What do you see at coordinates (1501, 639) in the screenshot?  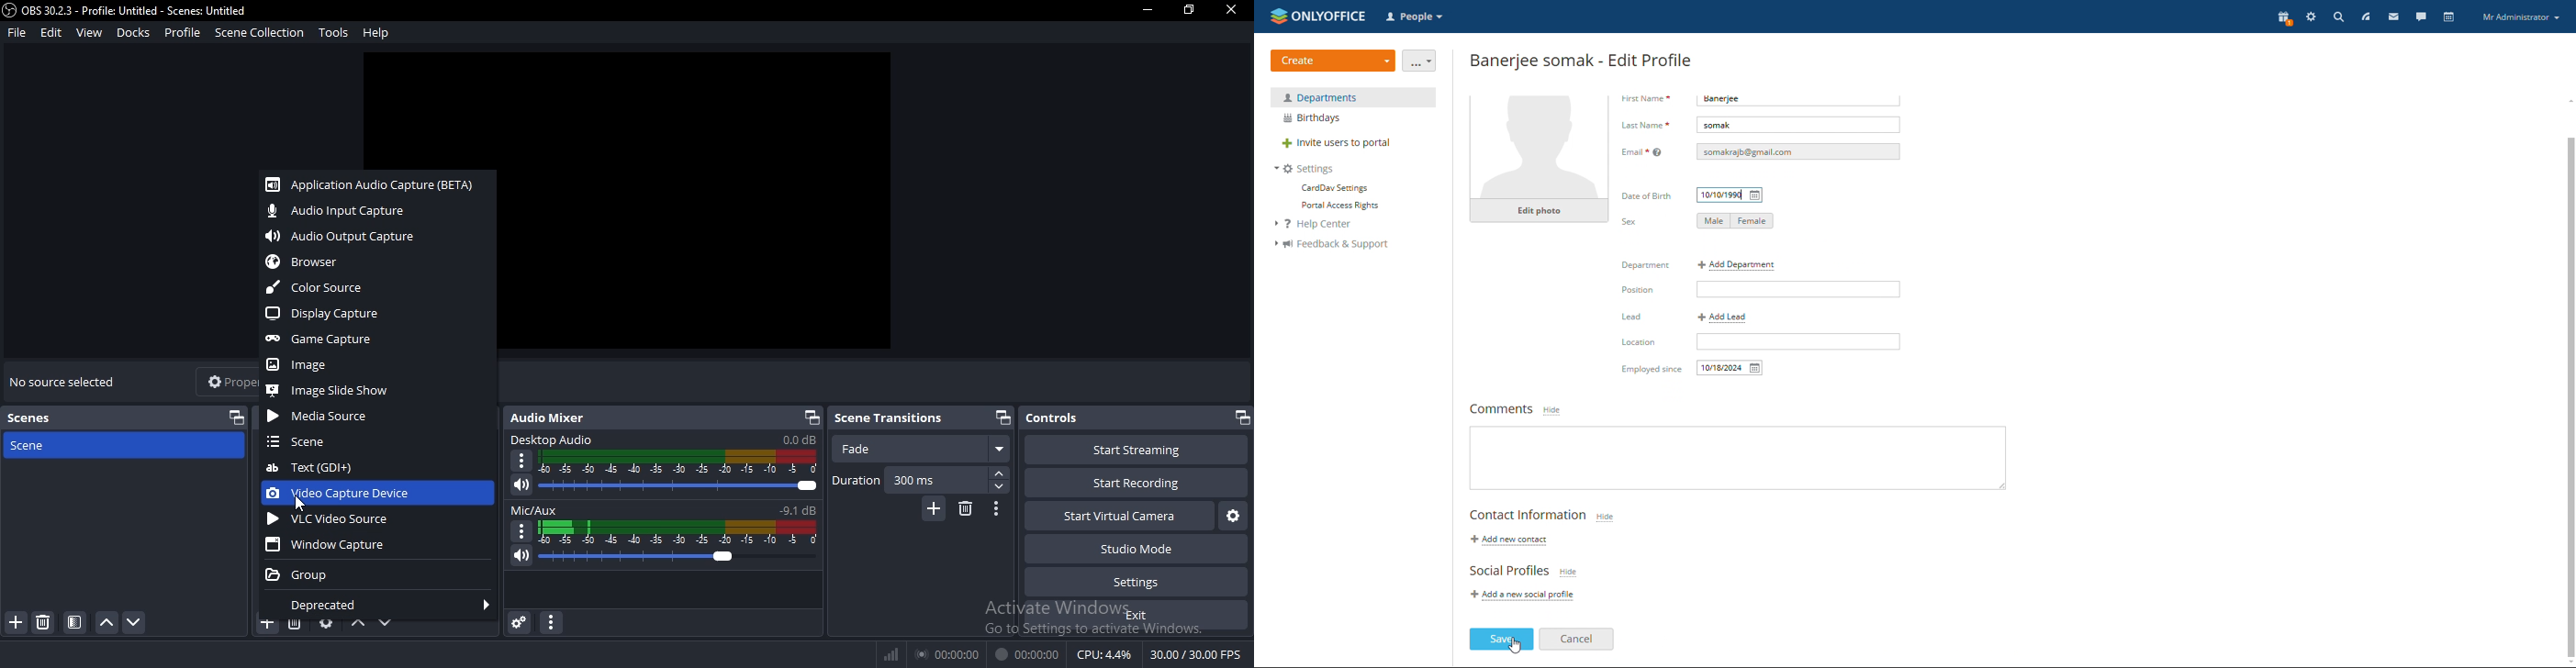 I see `save` at bounding box center [1501, 639].